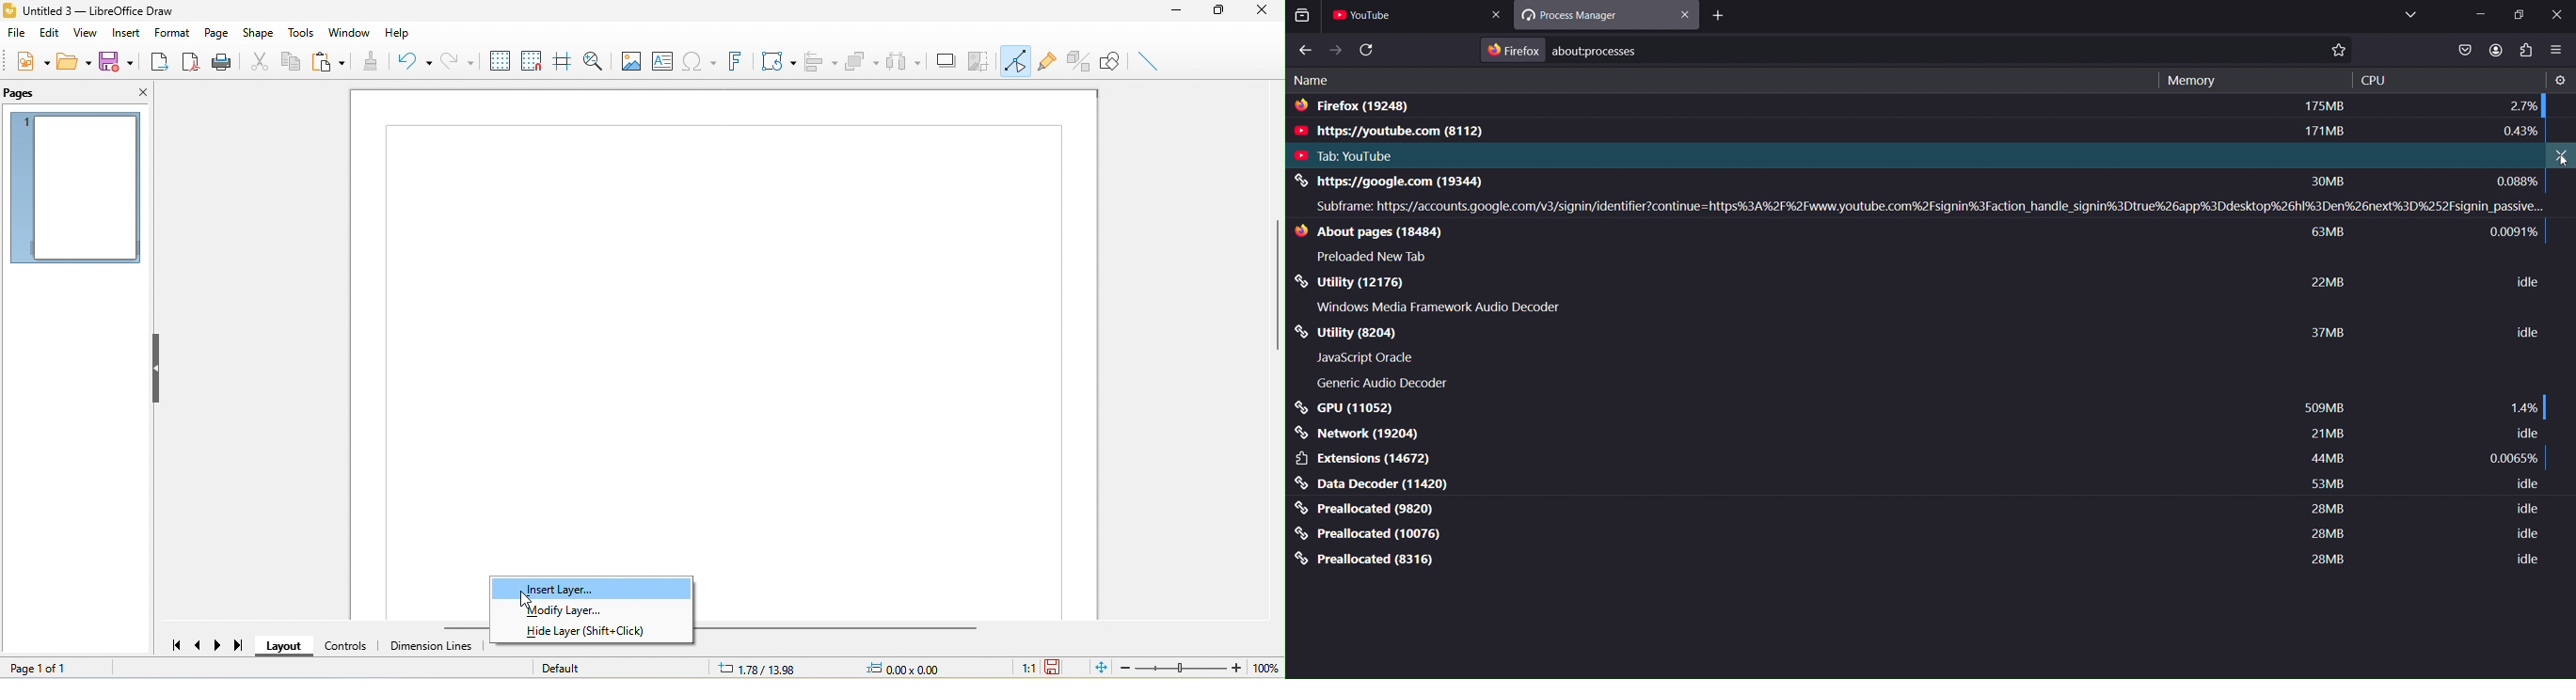 This screenshot has height=700, width=2576. Describe the element at coordinates (1356, 109) in the screenshot. I see `firefox(19248)` at that location.